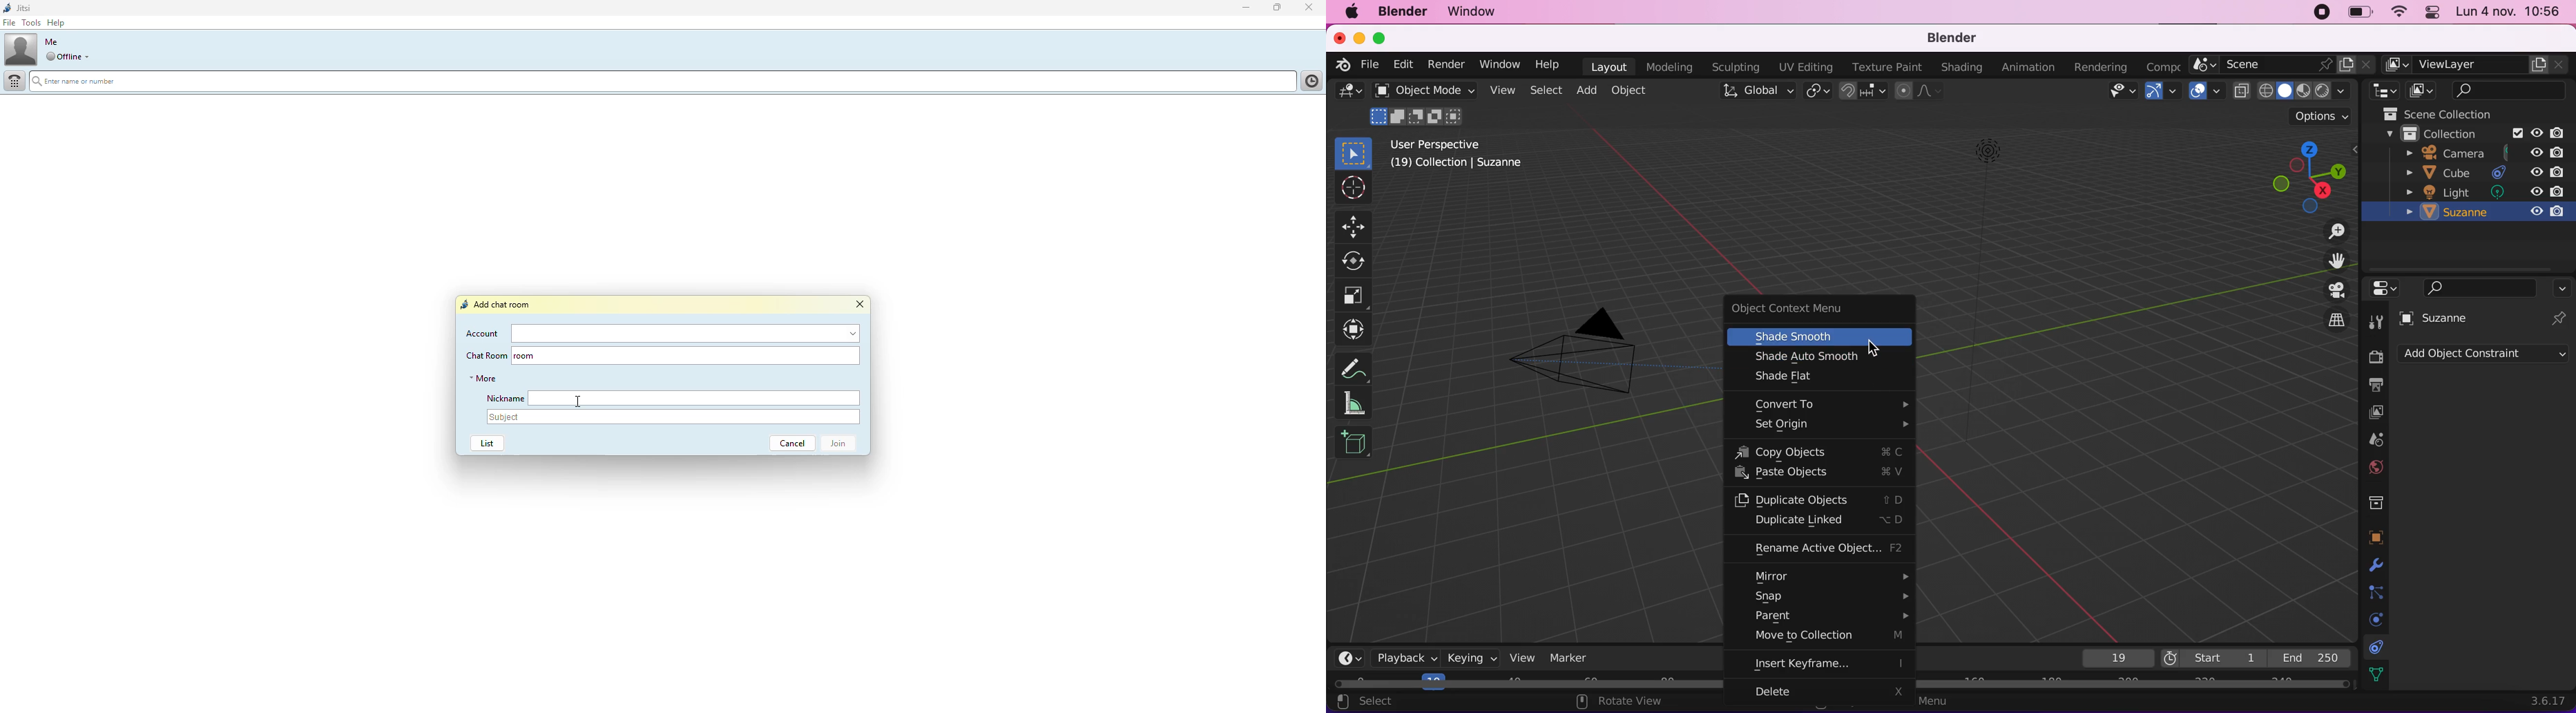  I want to click on nickname, so click(695, 398).